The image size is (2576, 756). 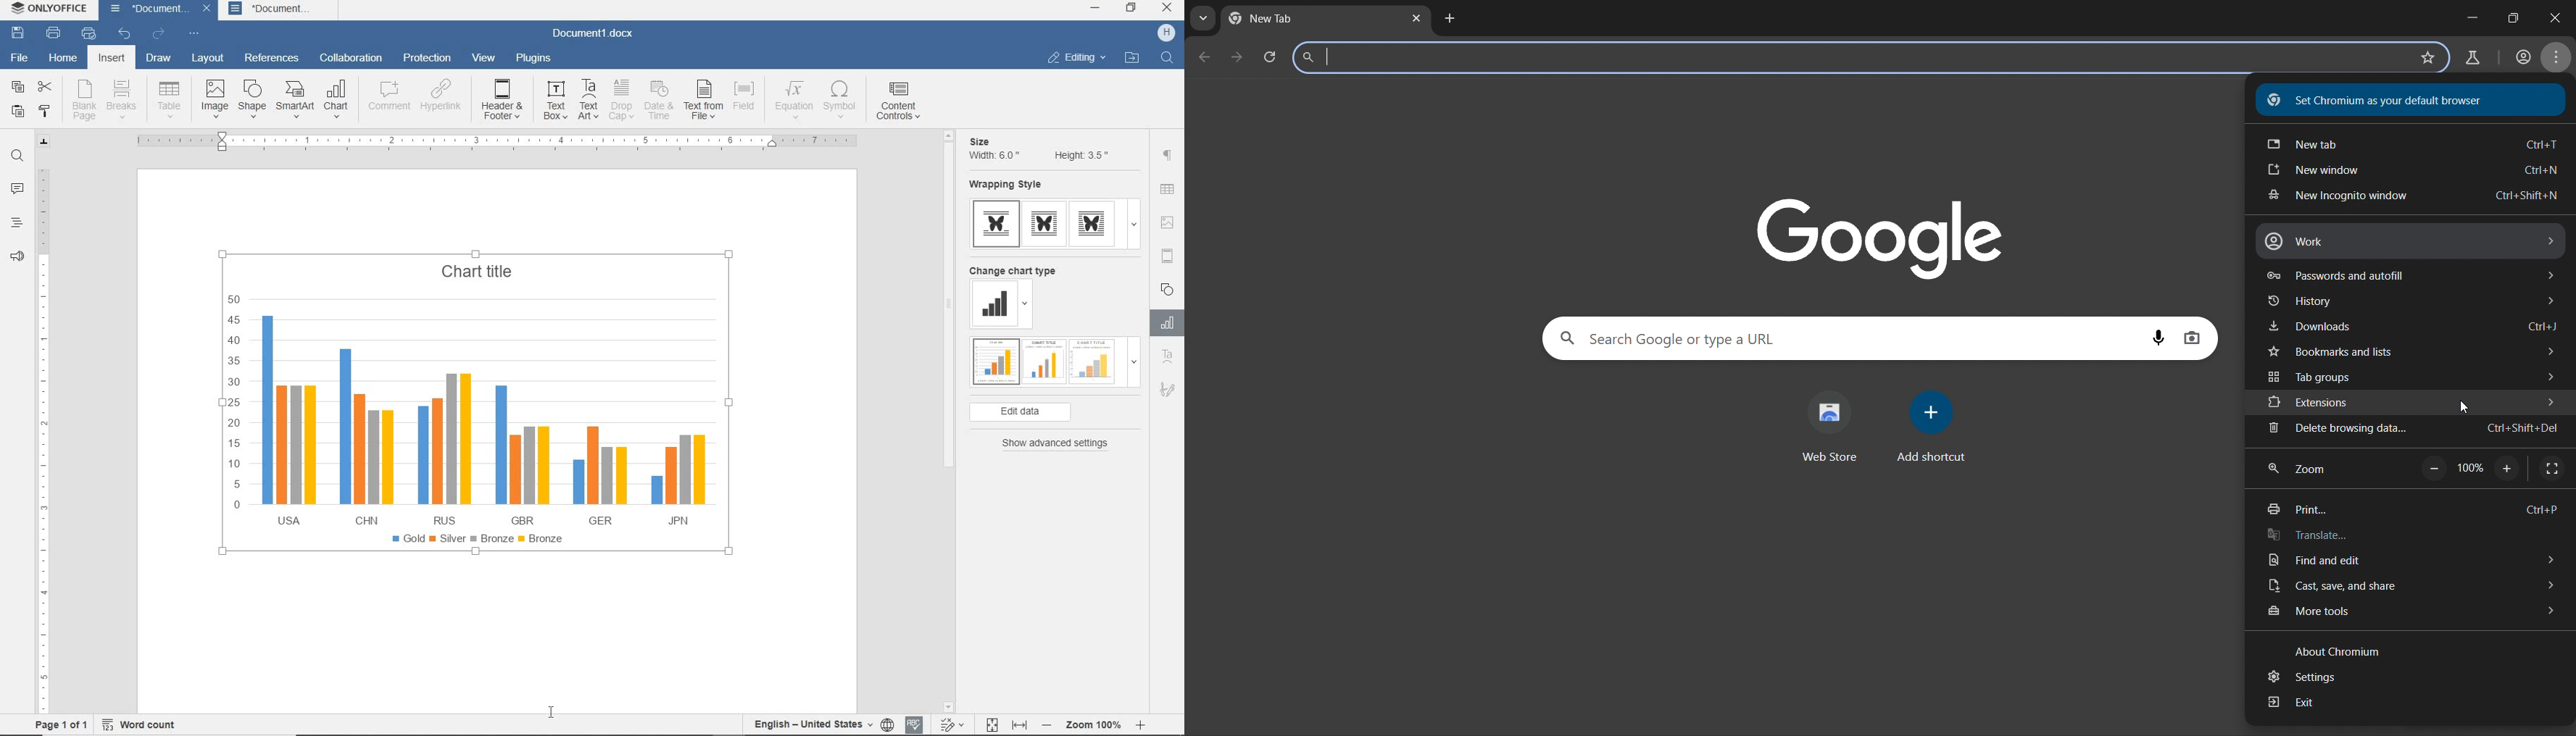 What do you see at coordinates (1134, 224) in the screenshot?
I see `dropdown` at bounding box center [1134, 224].